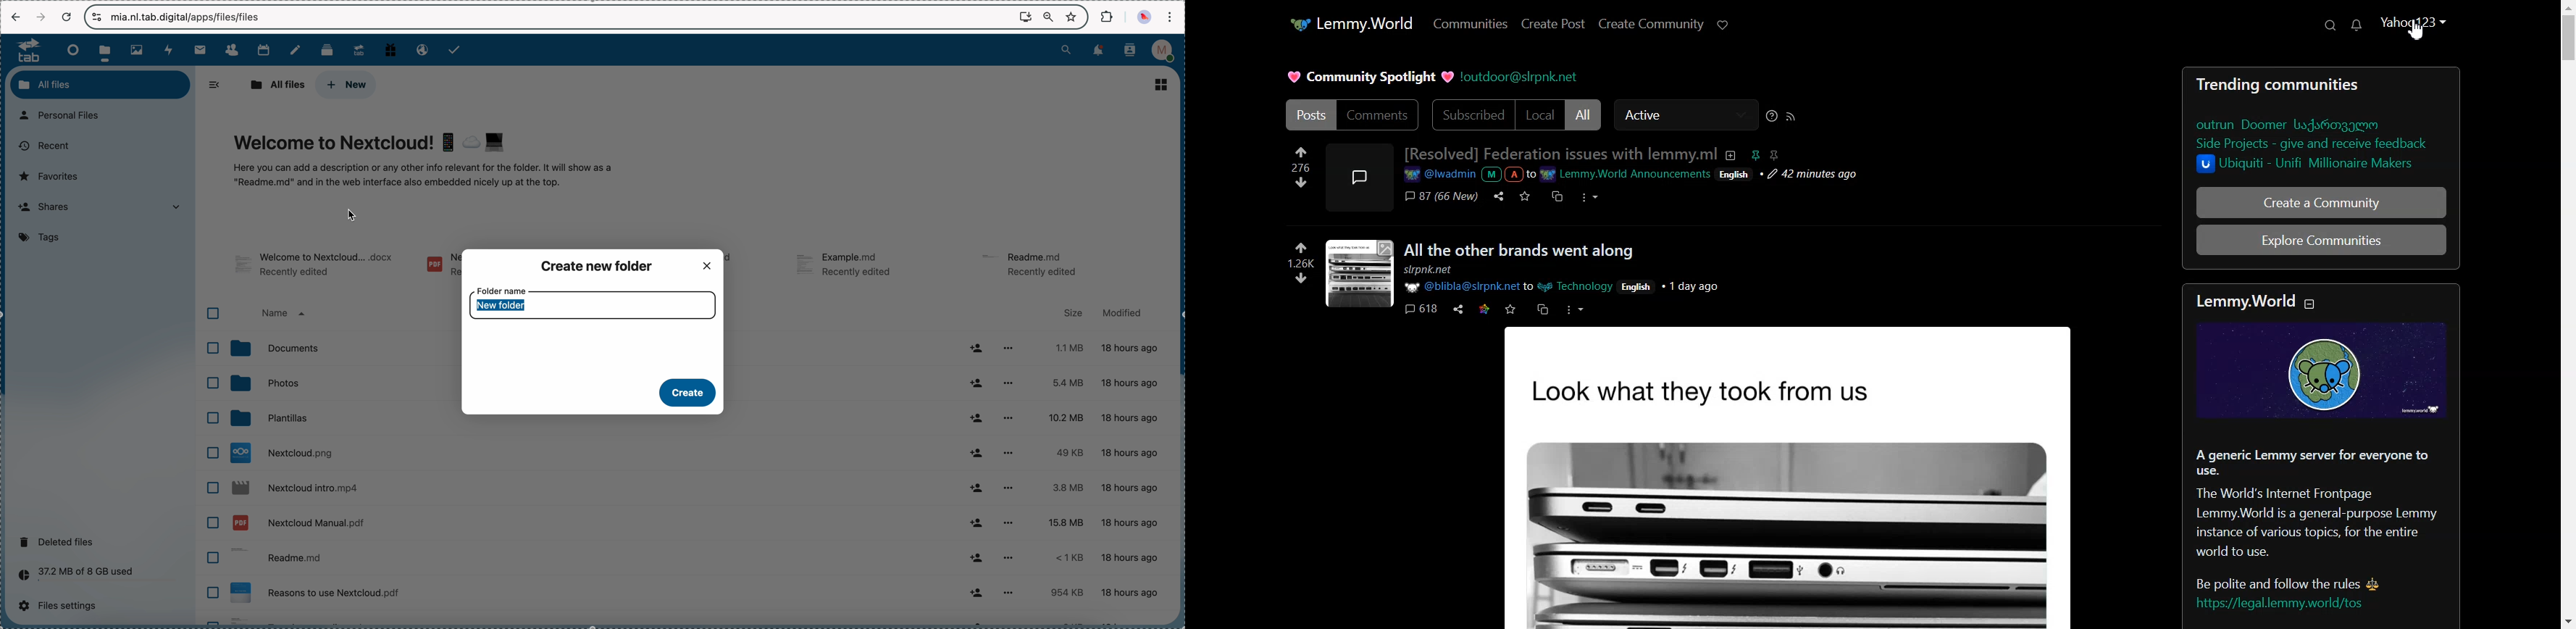 The width and height of the screenshot is (2576, 644). I want to click on more options, so click(1011, 592).